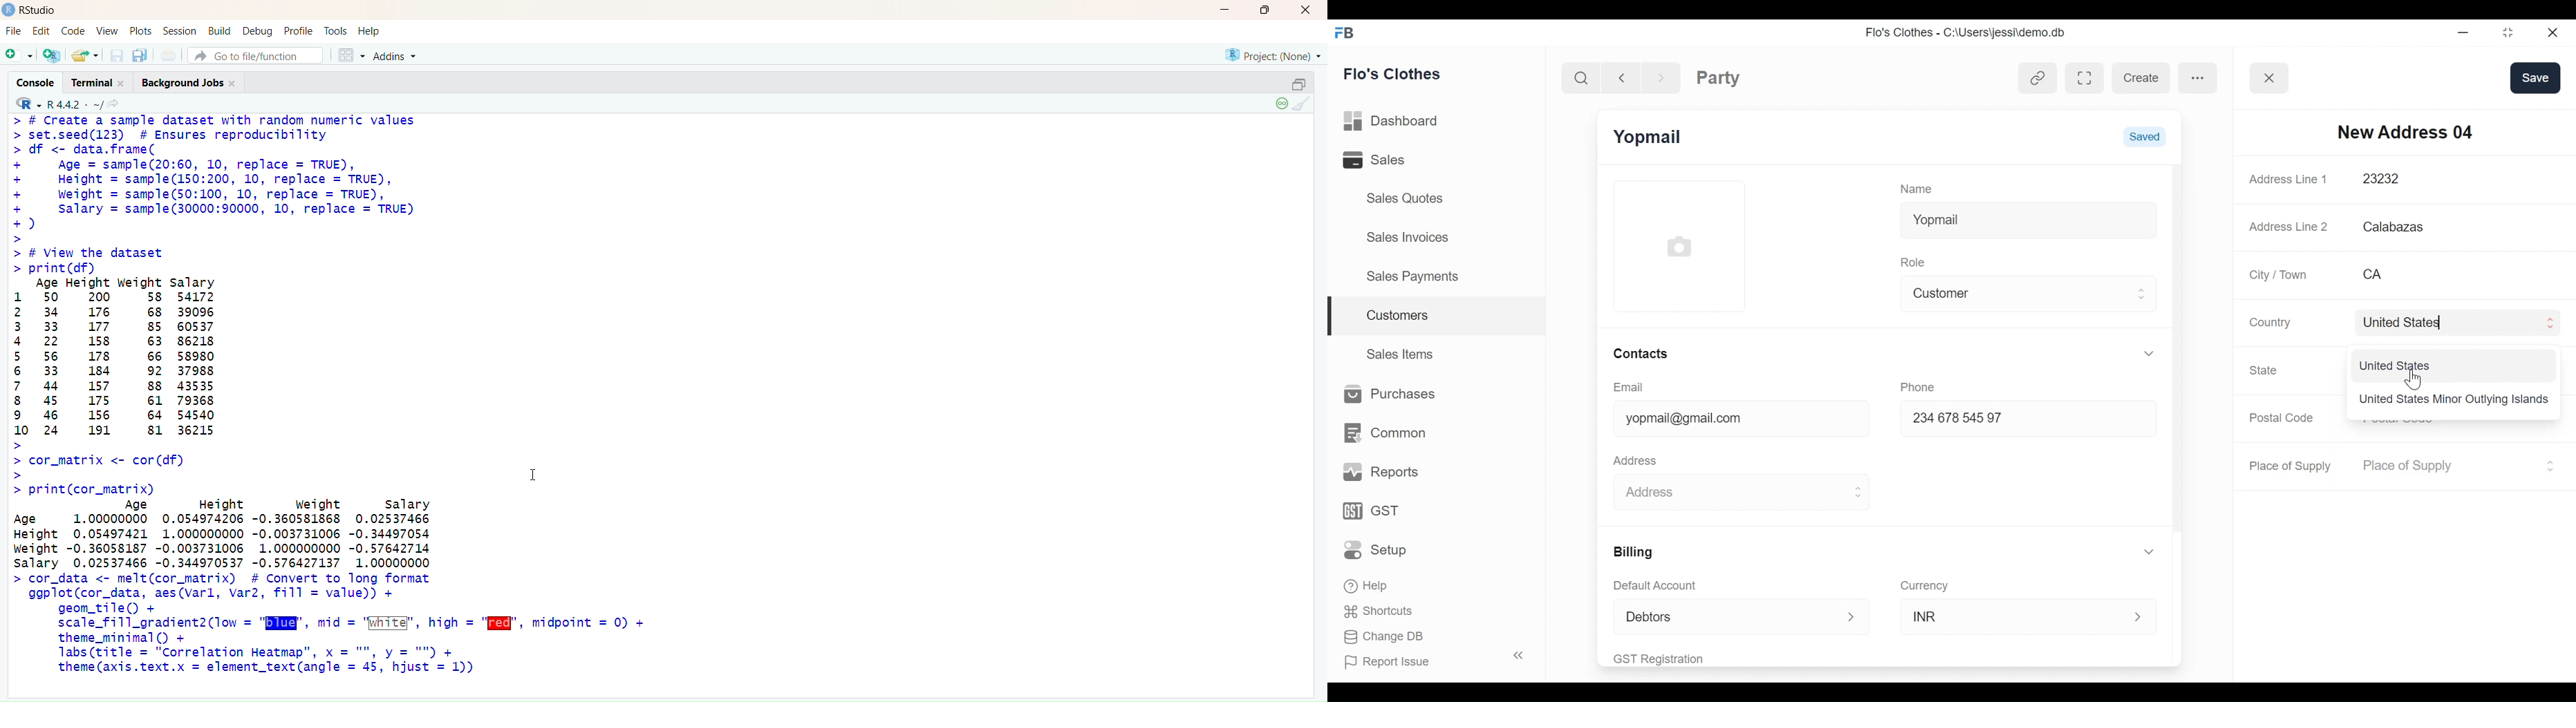 The image size is (2576, 728). Describe the element at coordinates (14, 31) in the screenshot. I see `FIle` at that location.